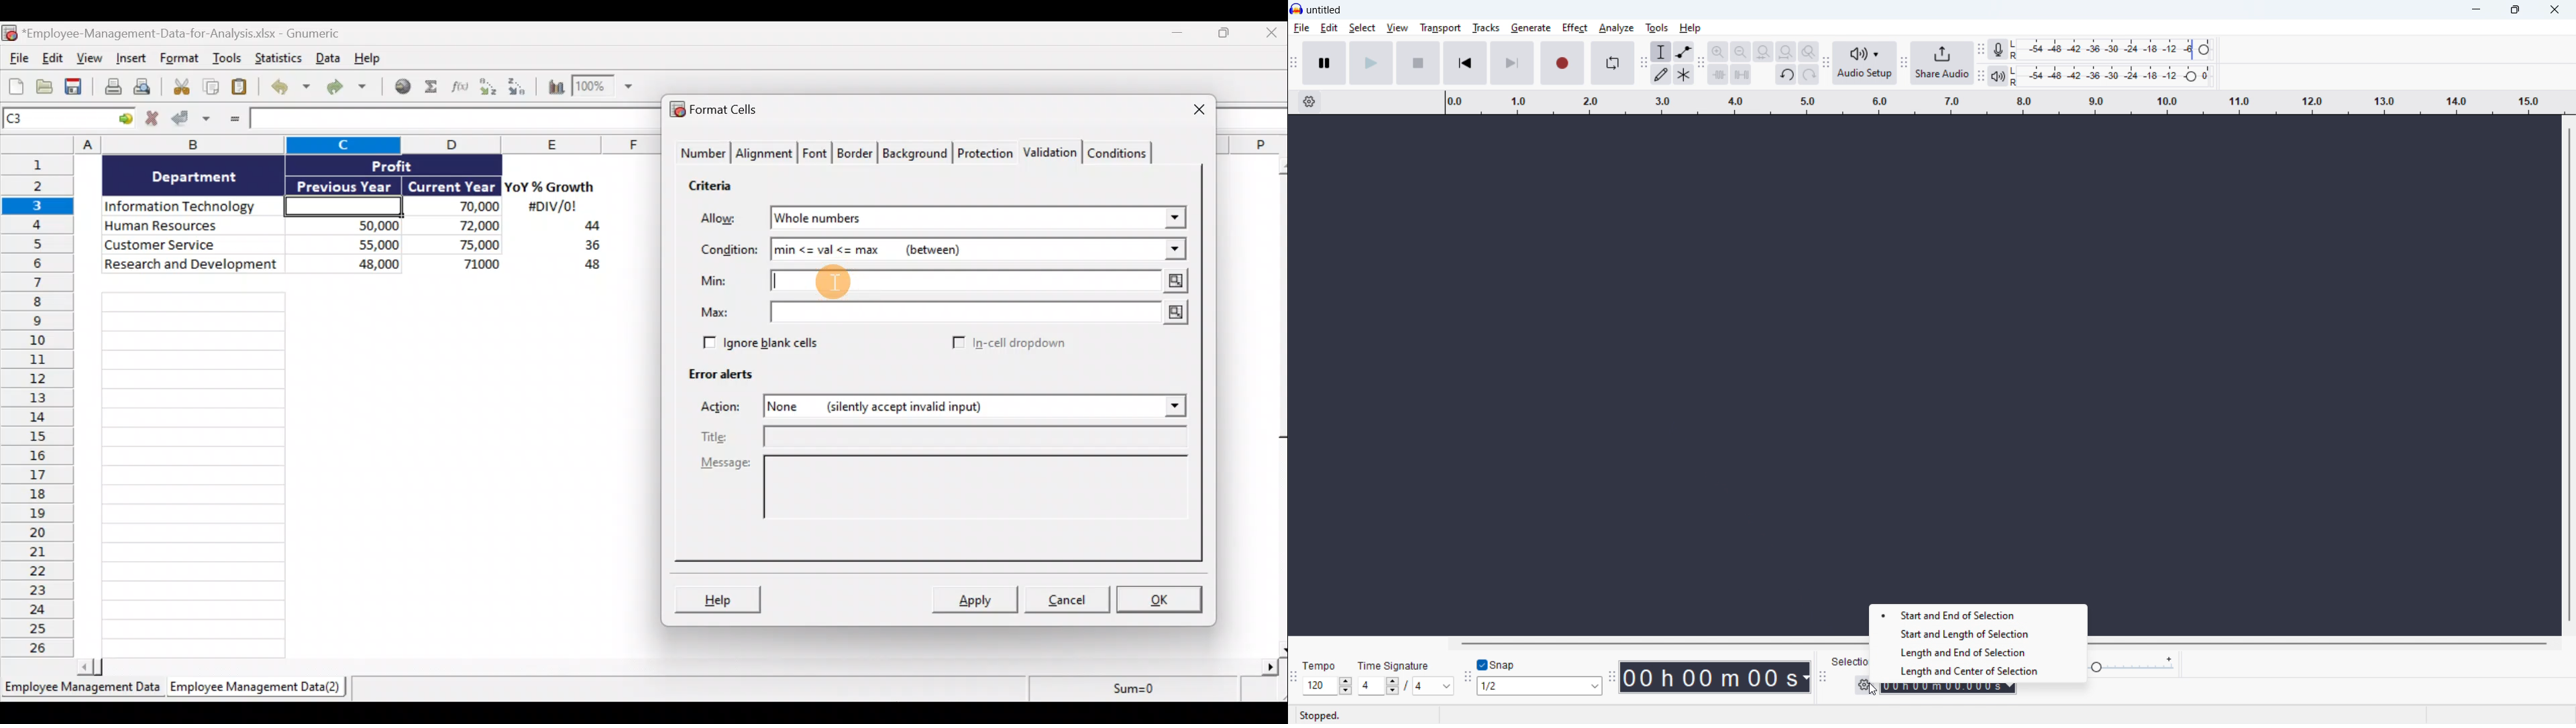 The image size is (2576, 728). I want to click on zoom in, so click(1719, 52).